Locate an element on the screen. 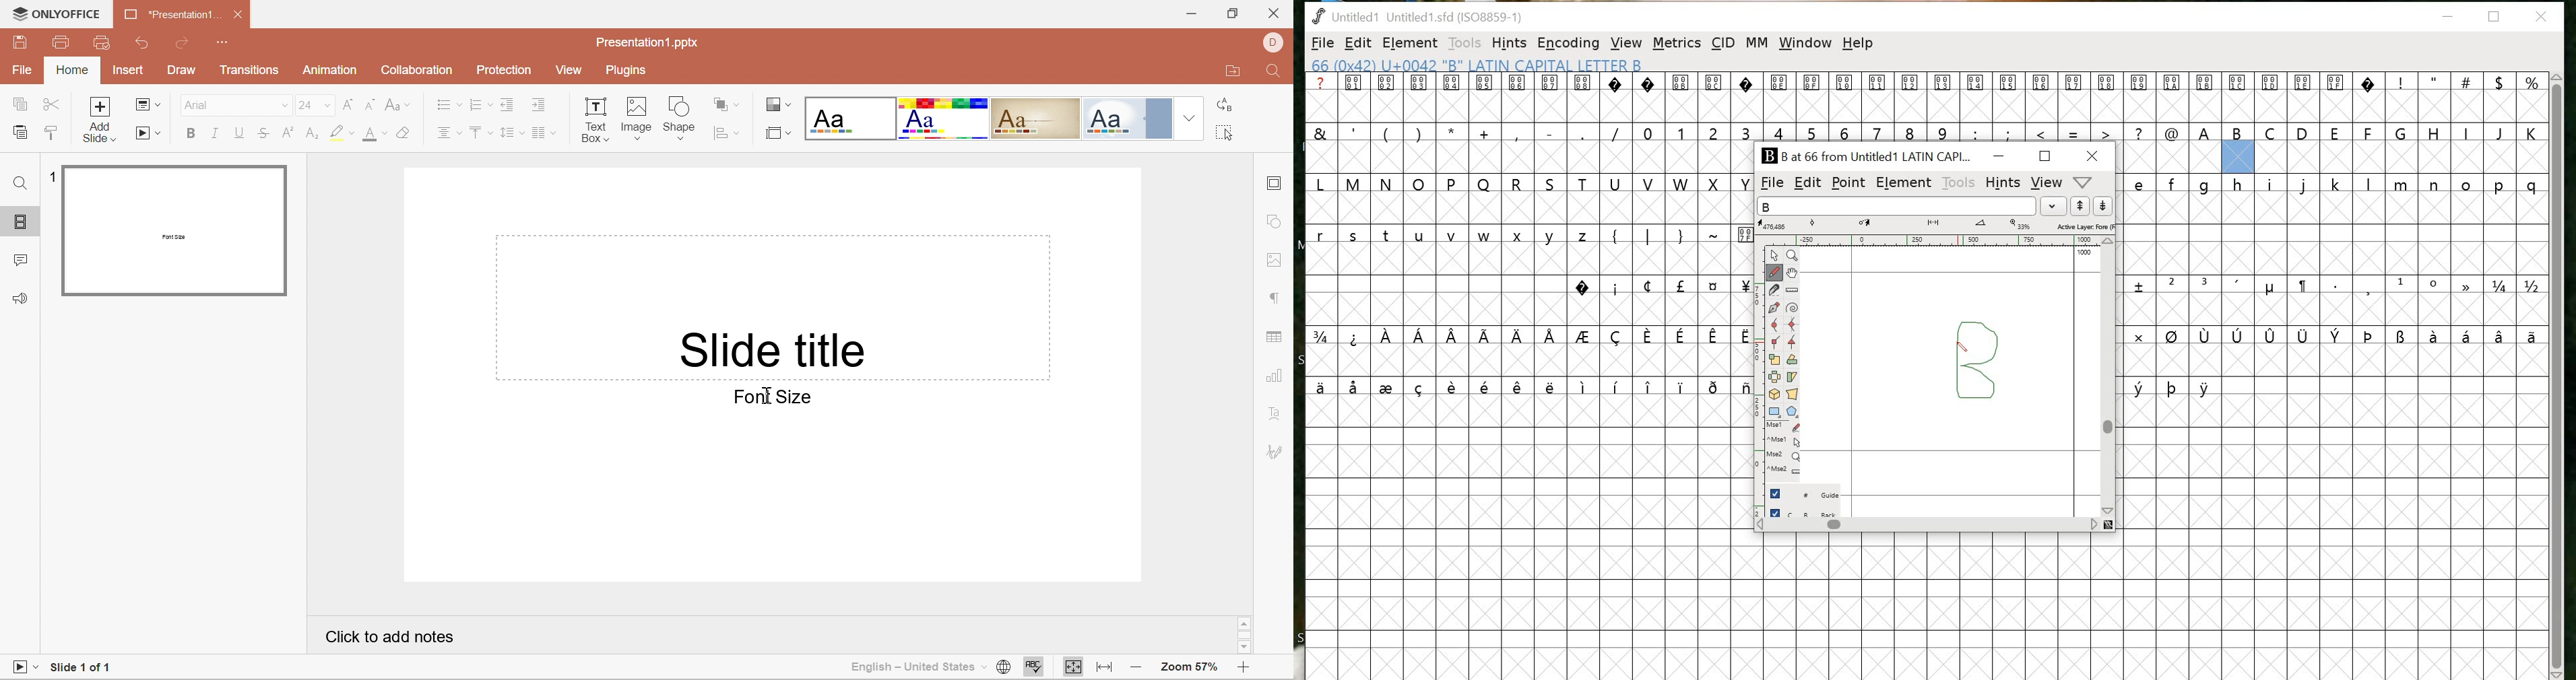 The image size is (2576, 700). Increase Indent is located at coordinates (541, 106).